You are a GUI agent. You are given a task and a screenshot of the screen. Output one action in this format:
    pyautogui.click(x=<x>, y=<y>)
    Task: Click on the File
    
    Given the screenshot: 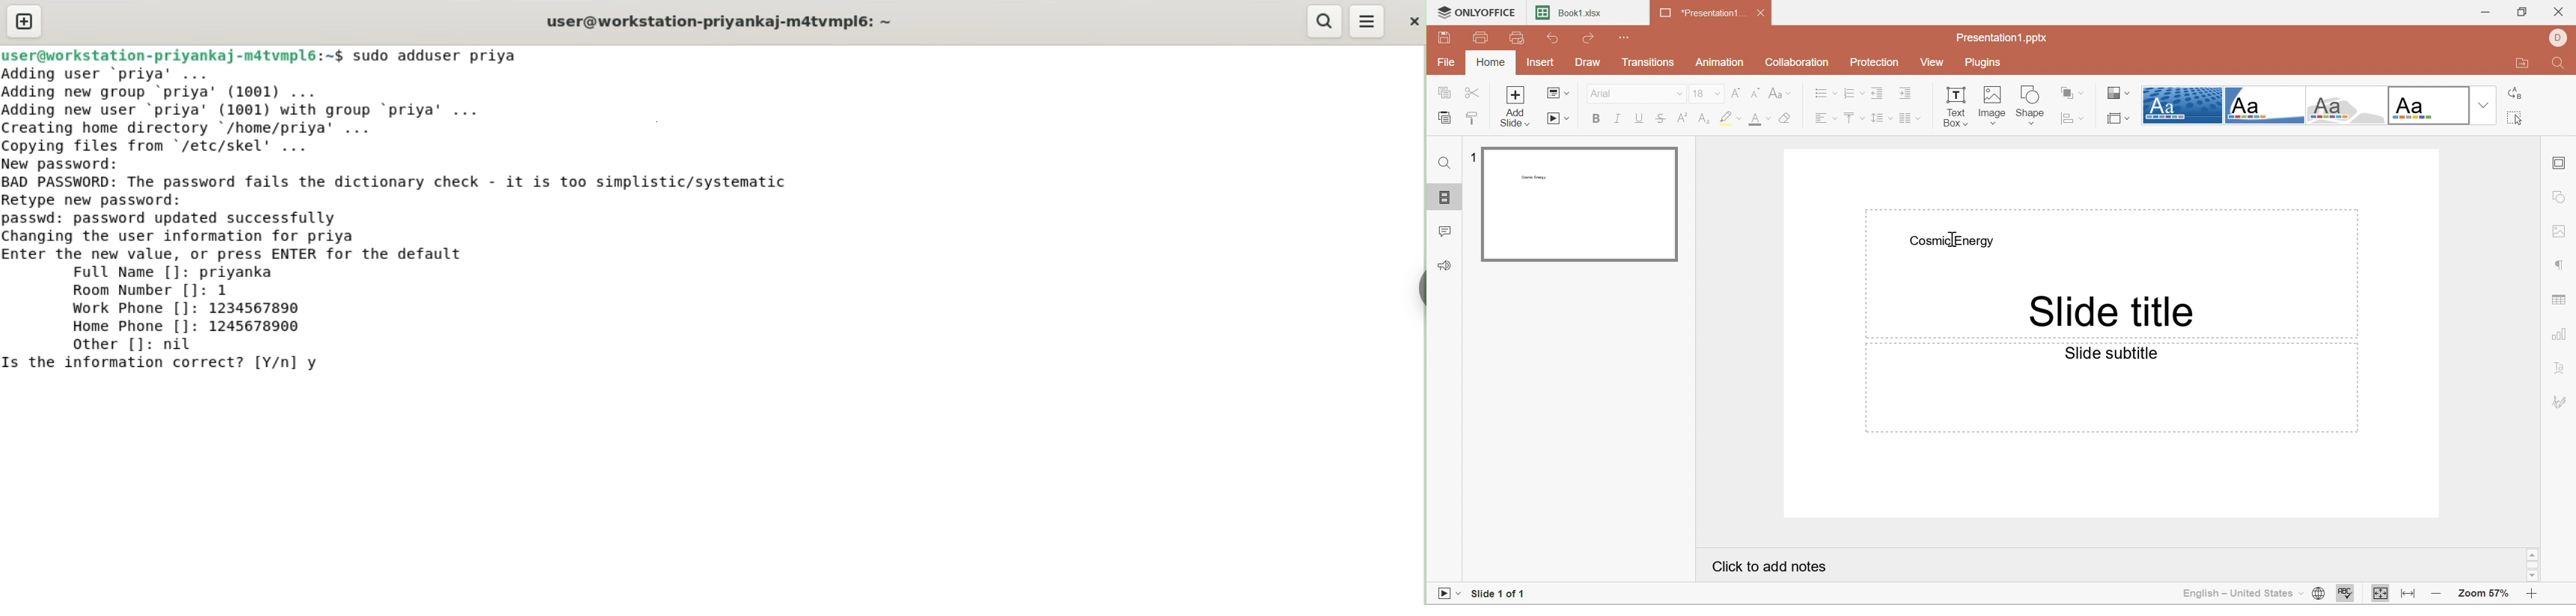 What is the action you would take?
    pyautogui.click(x=1446, y=63)
    